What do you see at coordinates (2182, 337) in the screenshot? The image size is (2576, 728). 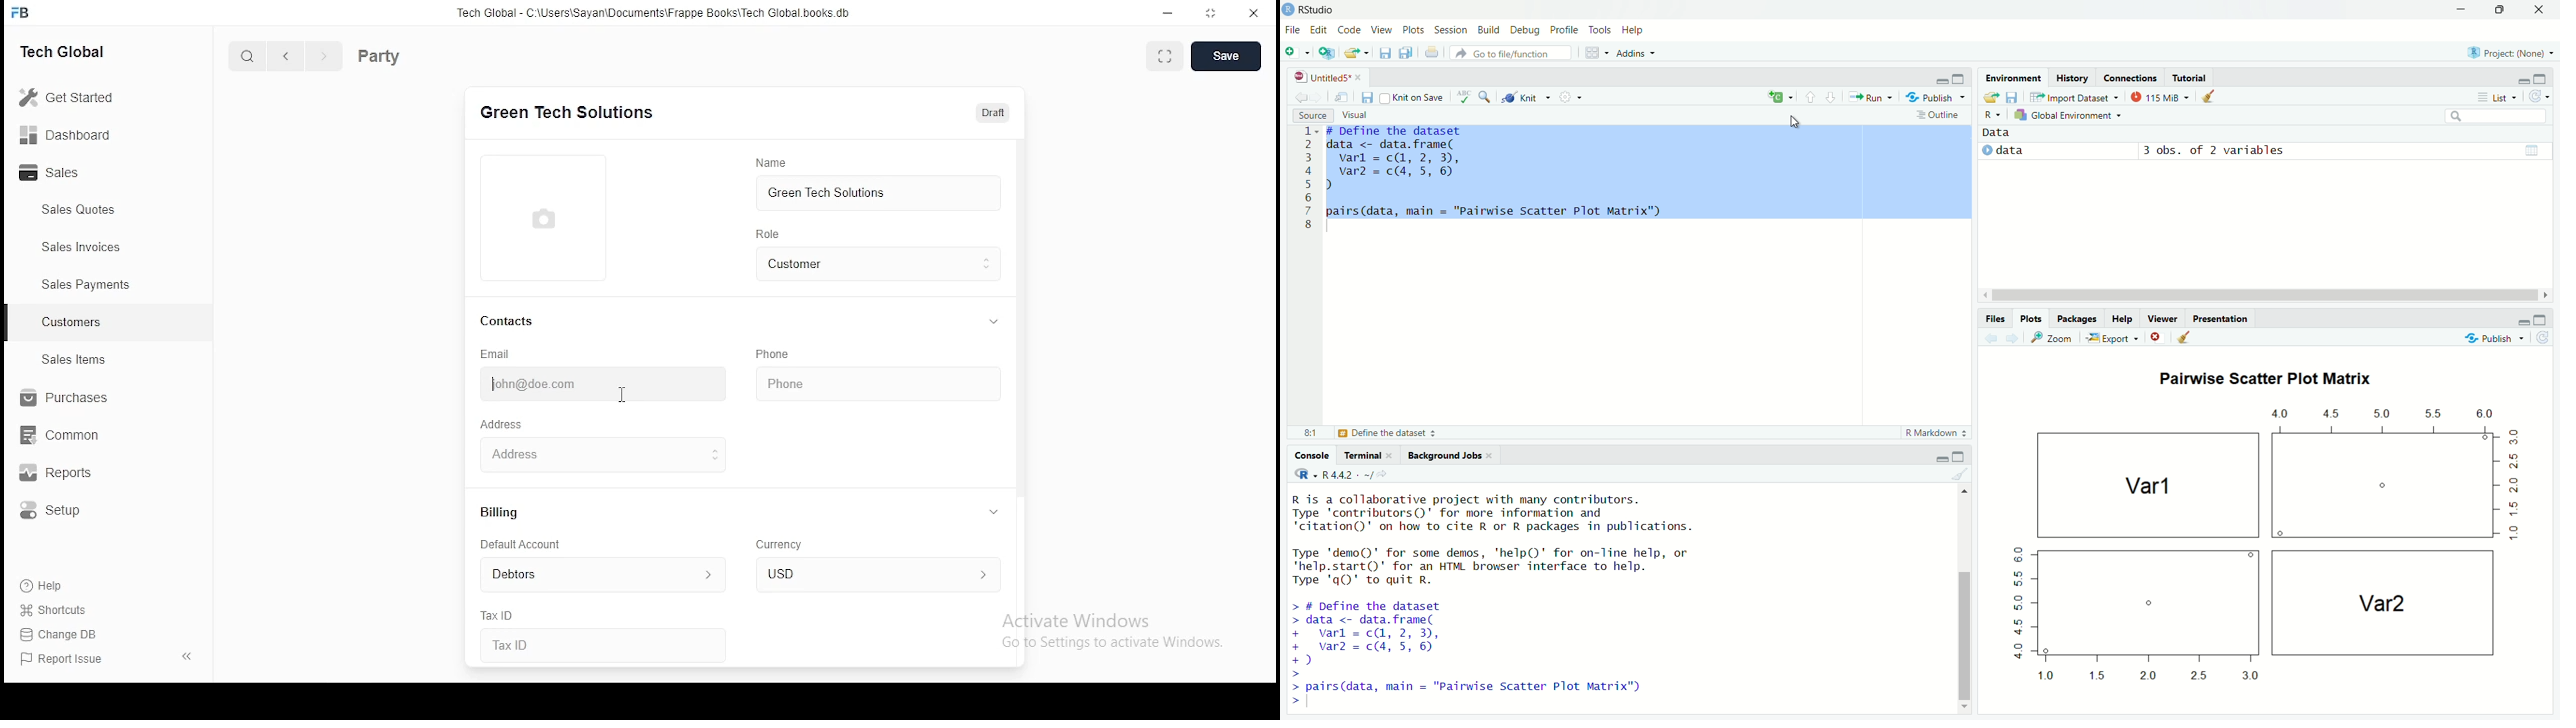 I see `Clear console (Ctrl +L)` at bounding box center [2182, 337].